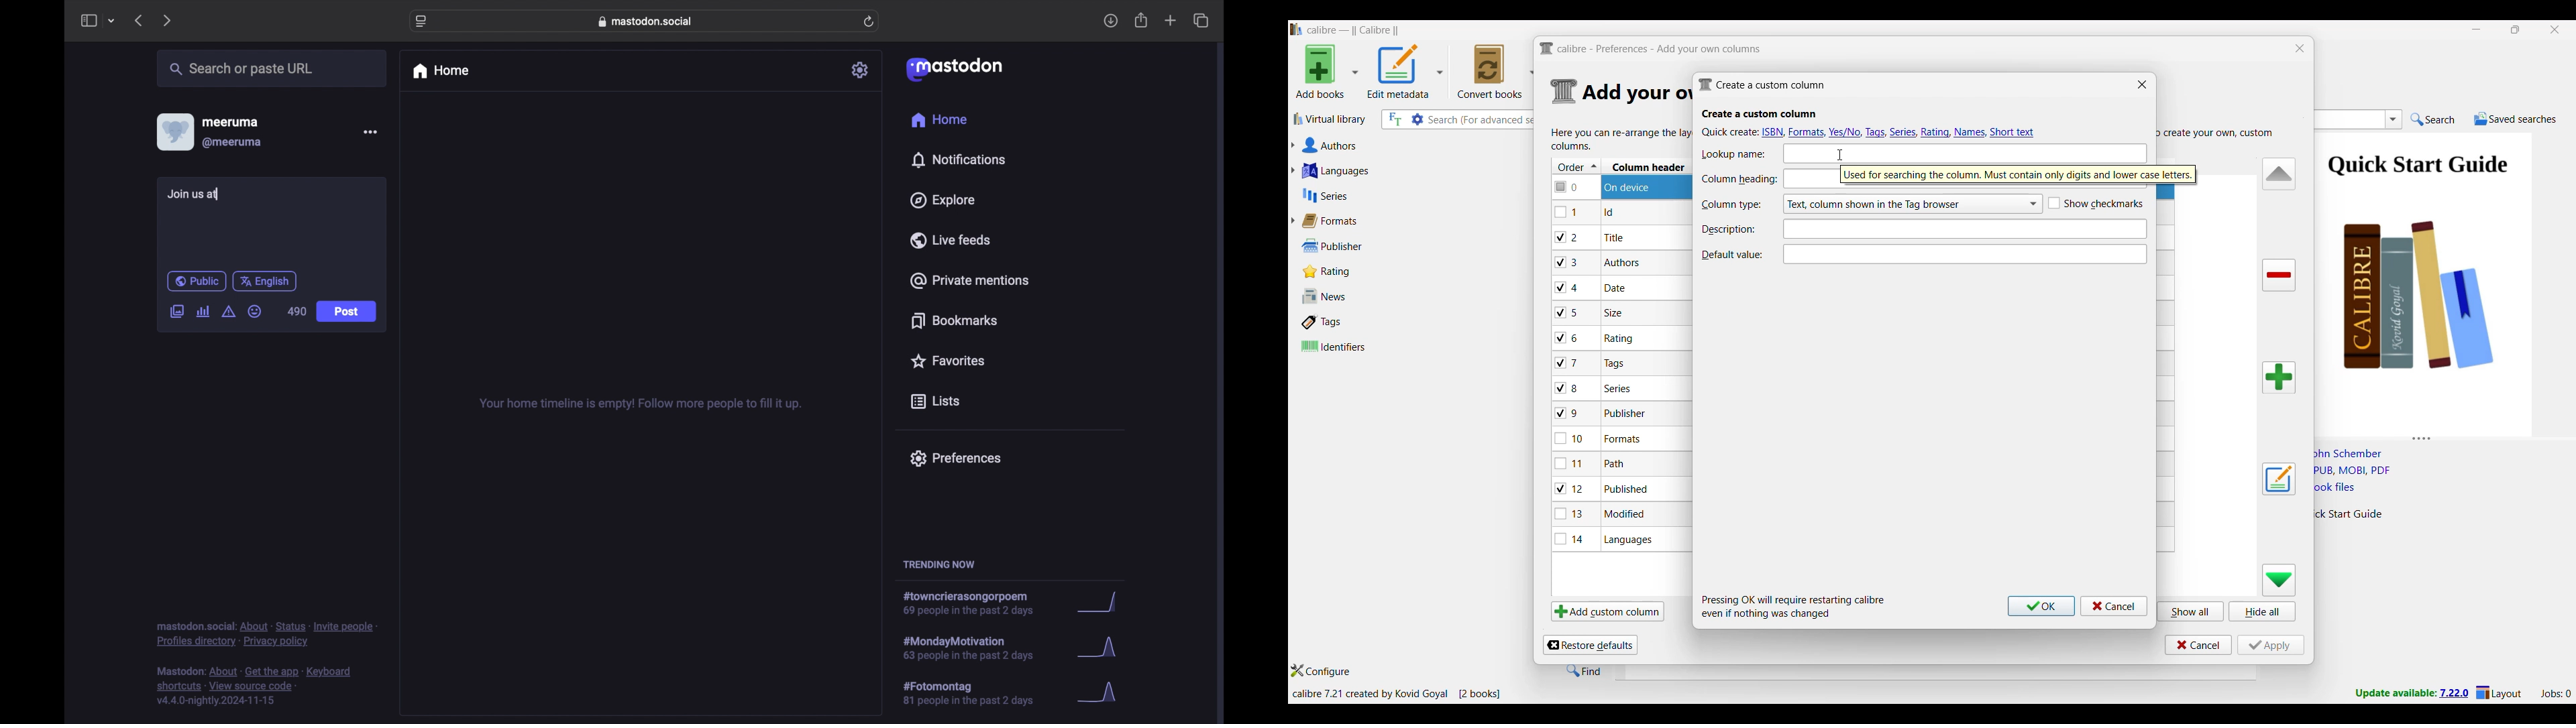  What do you see at coordinates (265, 281) in the screenshot?
I see `english` at bounding box center [265, 281].